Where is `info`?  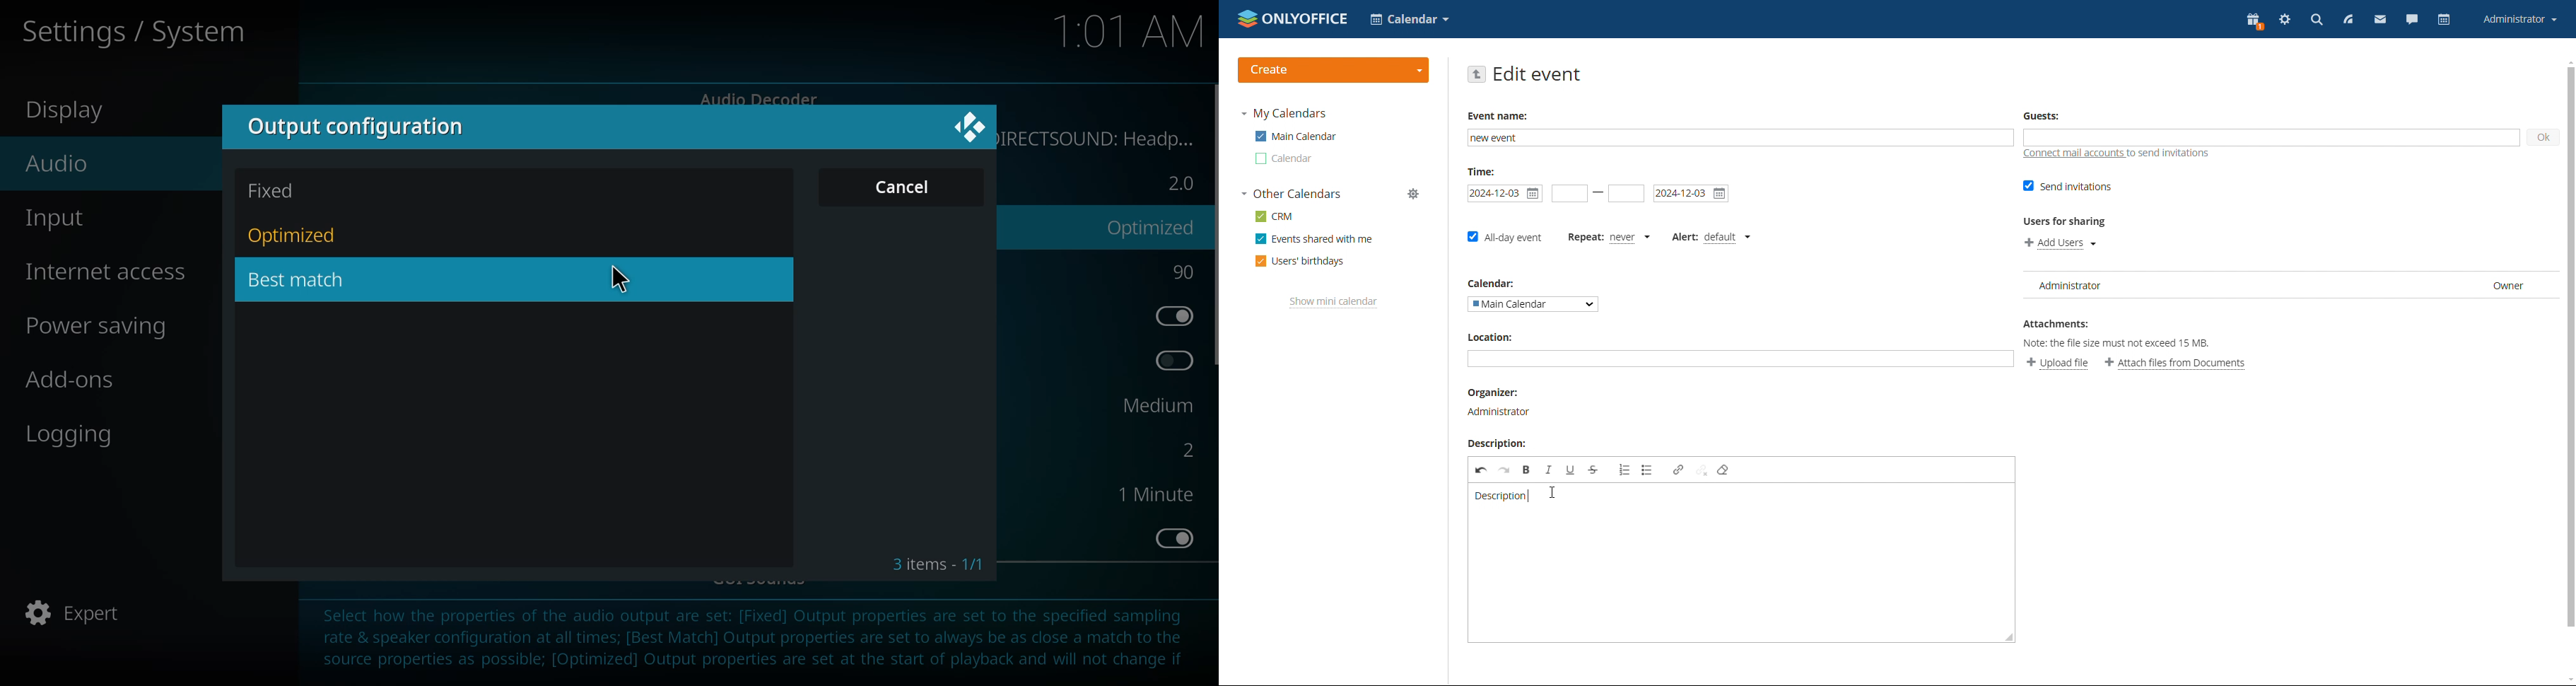
info is located at coordinates (759, 640).